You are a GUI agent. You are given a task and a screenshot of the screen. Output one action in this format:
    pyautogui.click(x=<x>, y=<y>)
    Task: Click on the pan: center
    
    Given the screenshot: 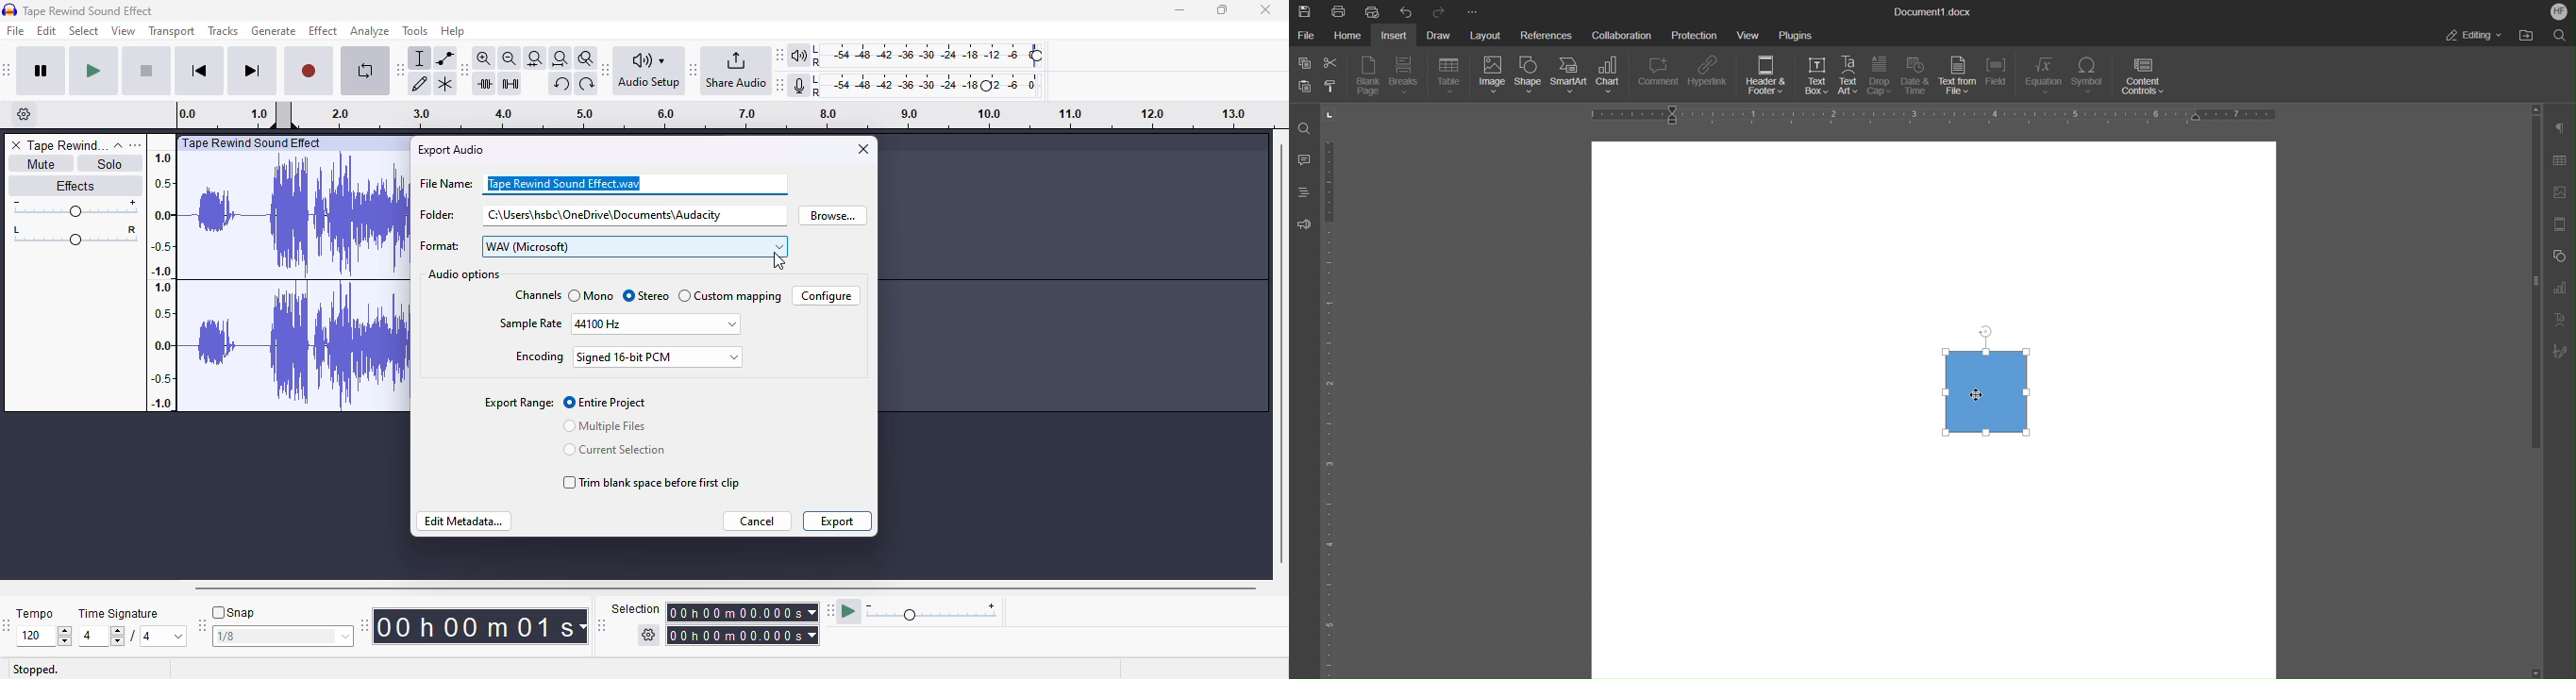 What is the action you would take?
    pyautogui.click(x=75, y=235)
    